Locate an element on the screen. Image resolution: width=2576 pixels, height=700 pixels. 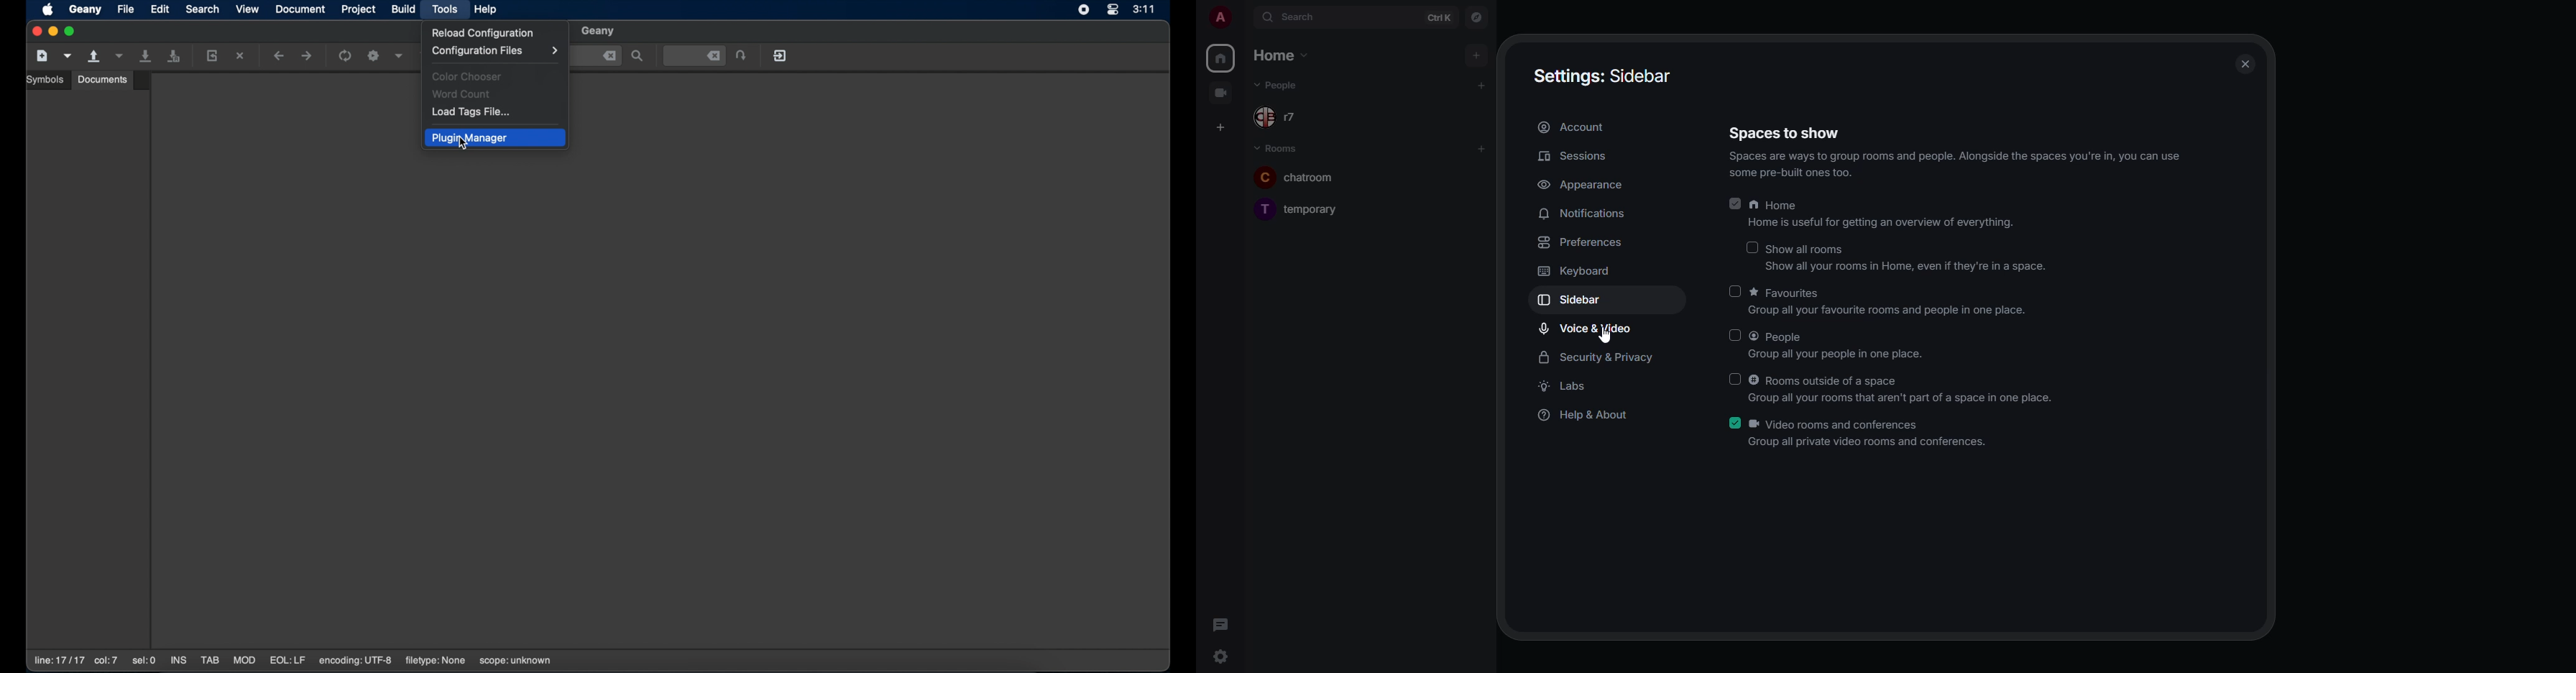
labs is located at coordinates (1568, 388).